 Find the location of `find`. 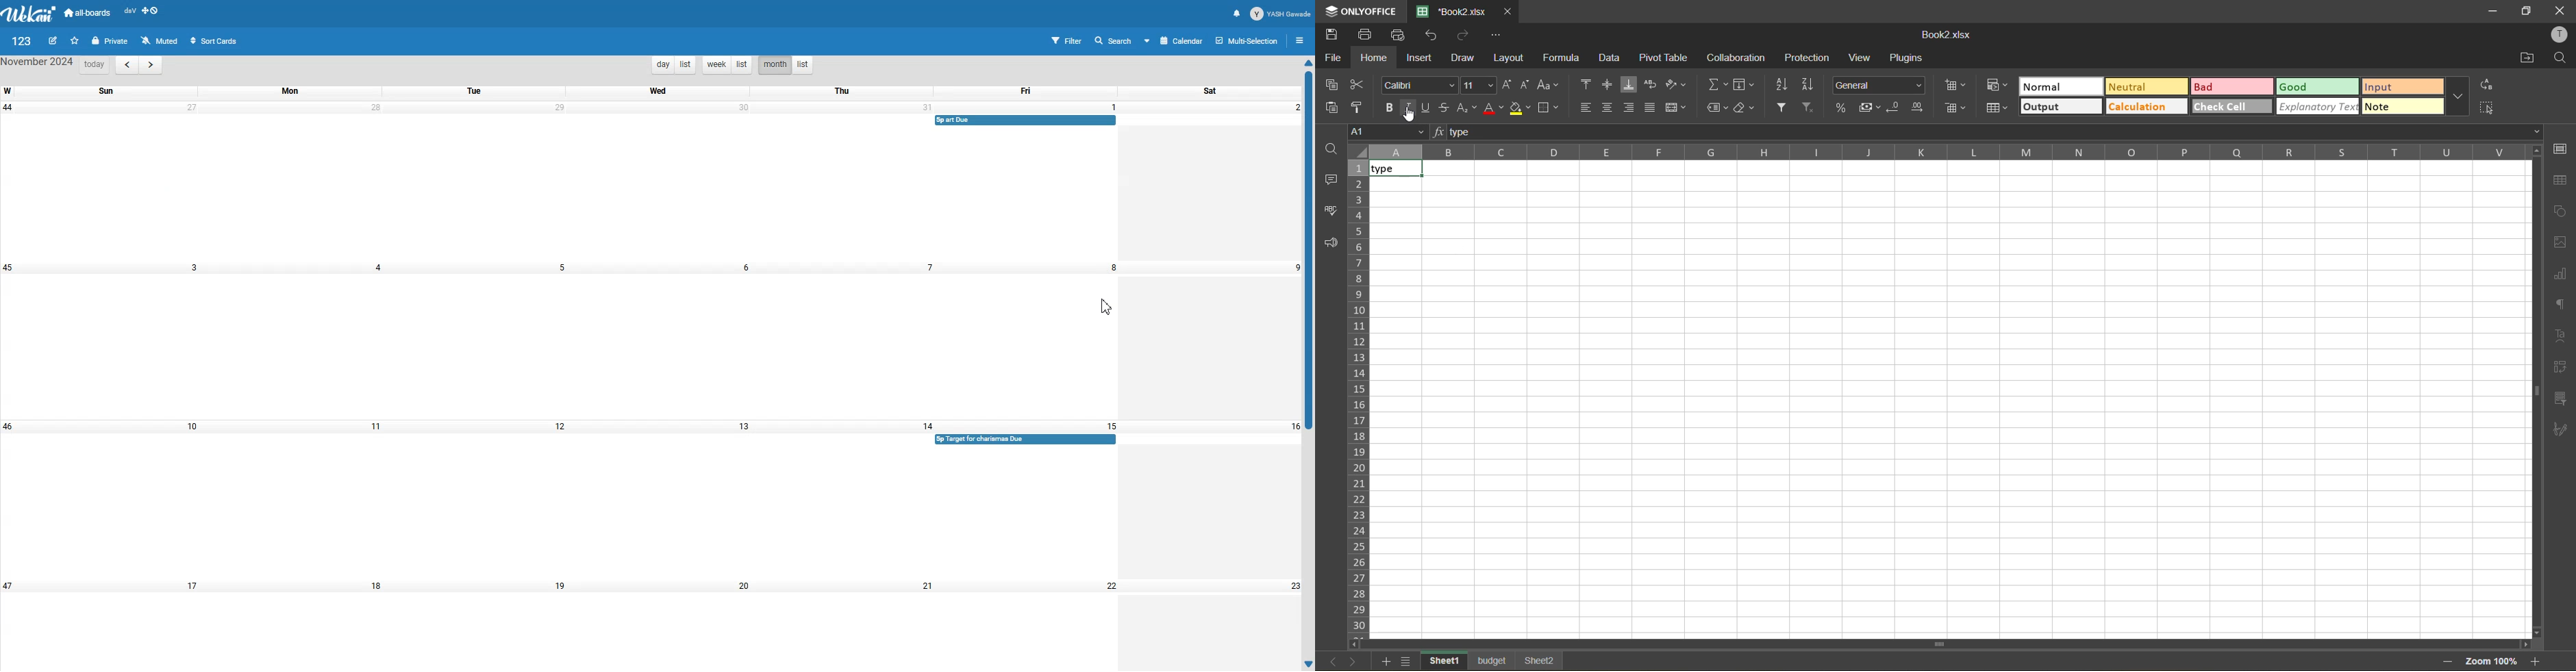

find is located at coordinates (2562, 58).